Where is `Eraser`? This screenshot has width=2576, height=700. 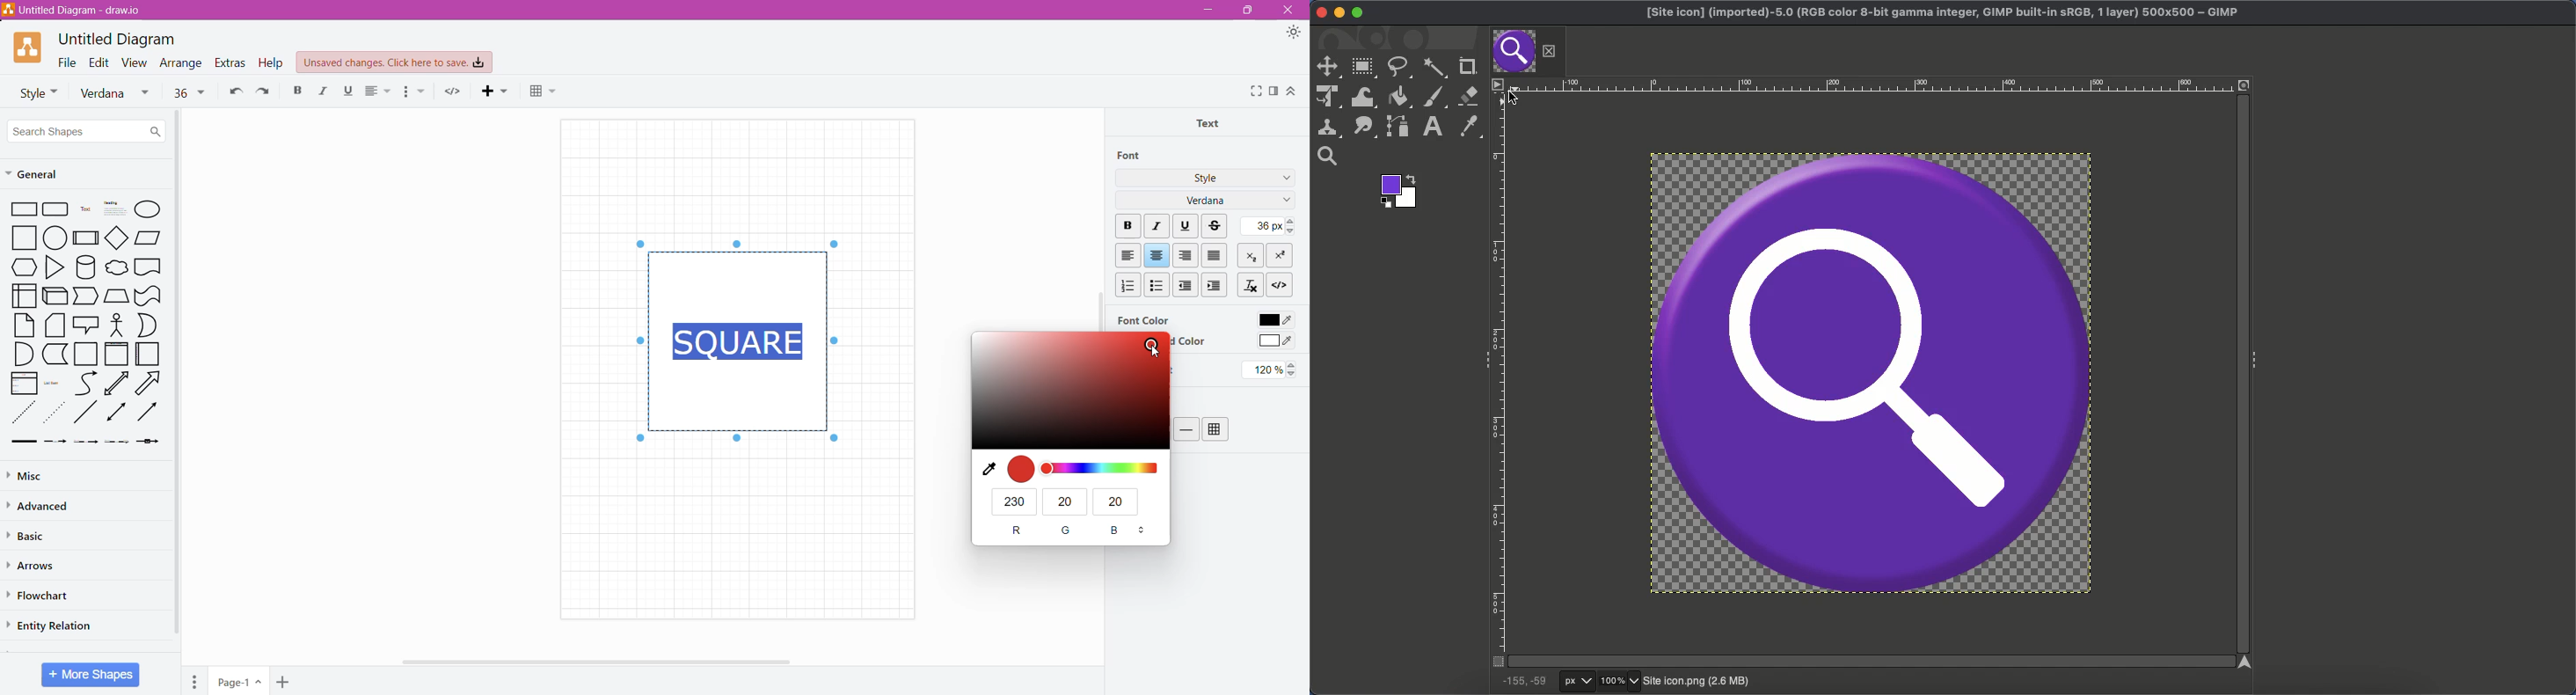
Eraser is located at coordinates (1469, 97).